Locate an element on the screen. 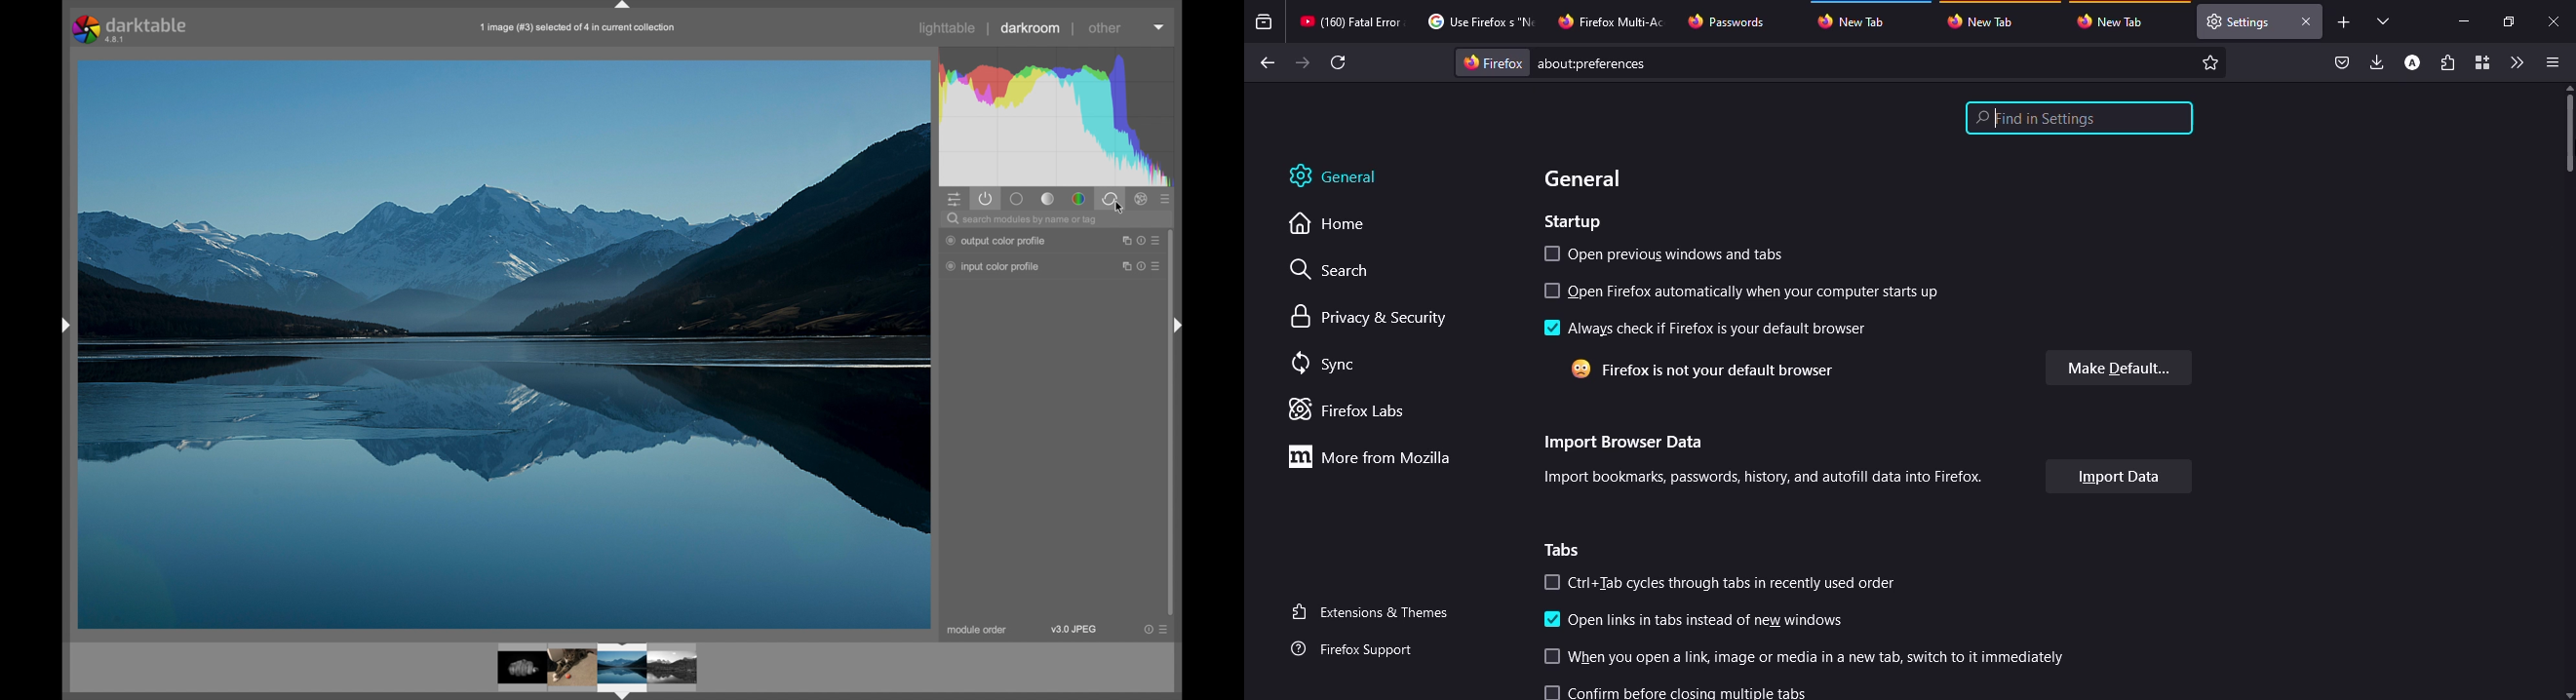  lighttable is located at coordinates (948, 28).